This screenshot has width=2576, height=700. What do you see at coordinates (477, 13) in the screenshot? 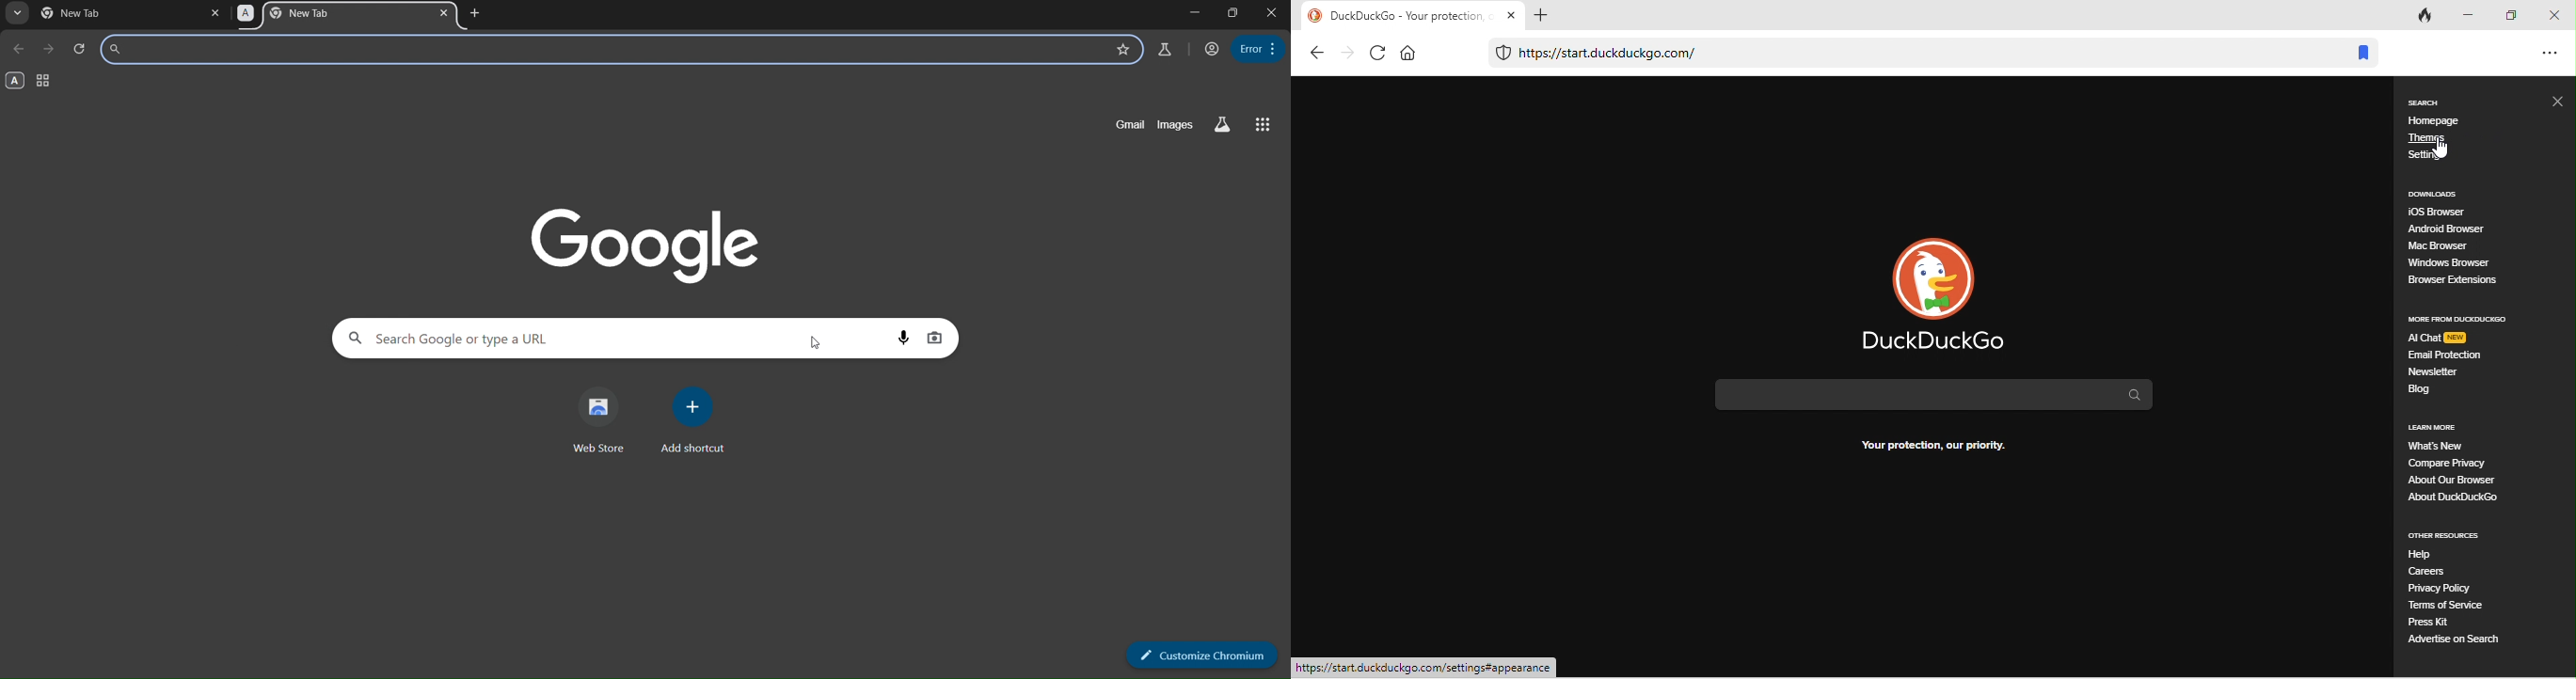
I see `new tab` at bounding box center [477, 13].